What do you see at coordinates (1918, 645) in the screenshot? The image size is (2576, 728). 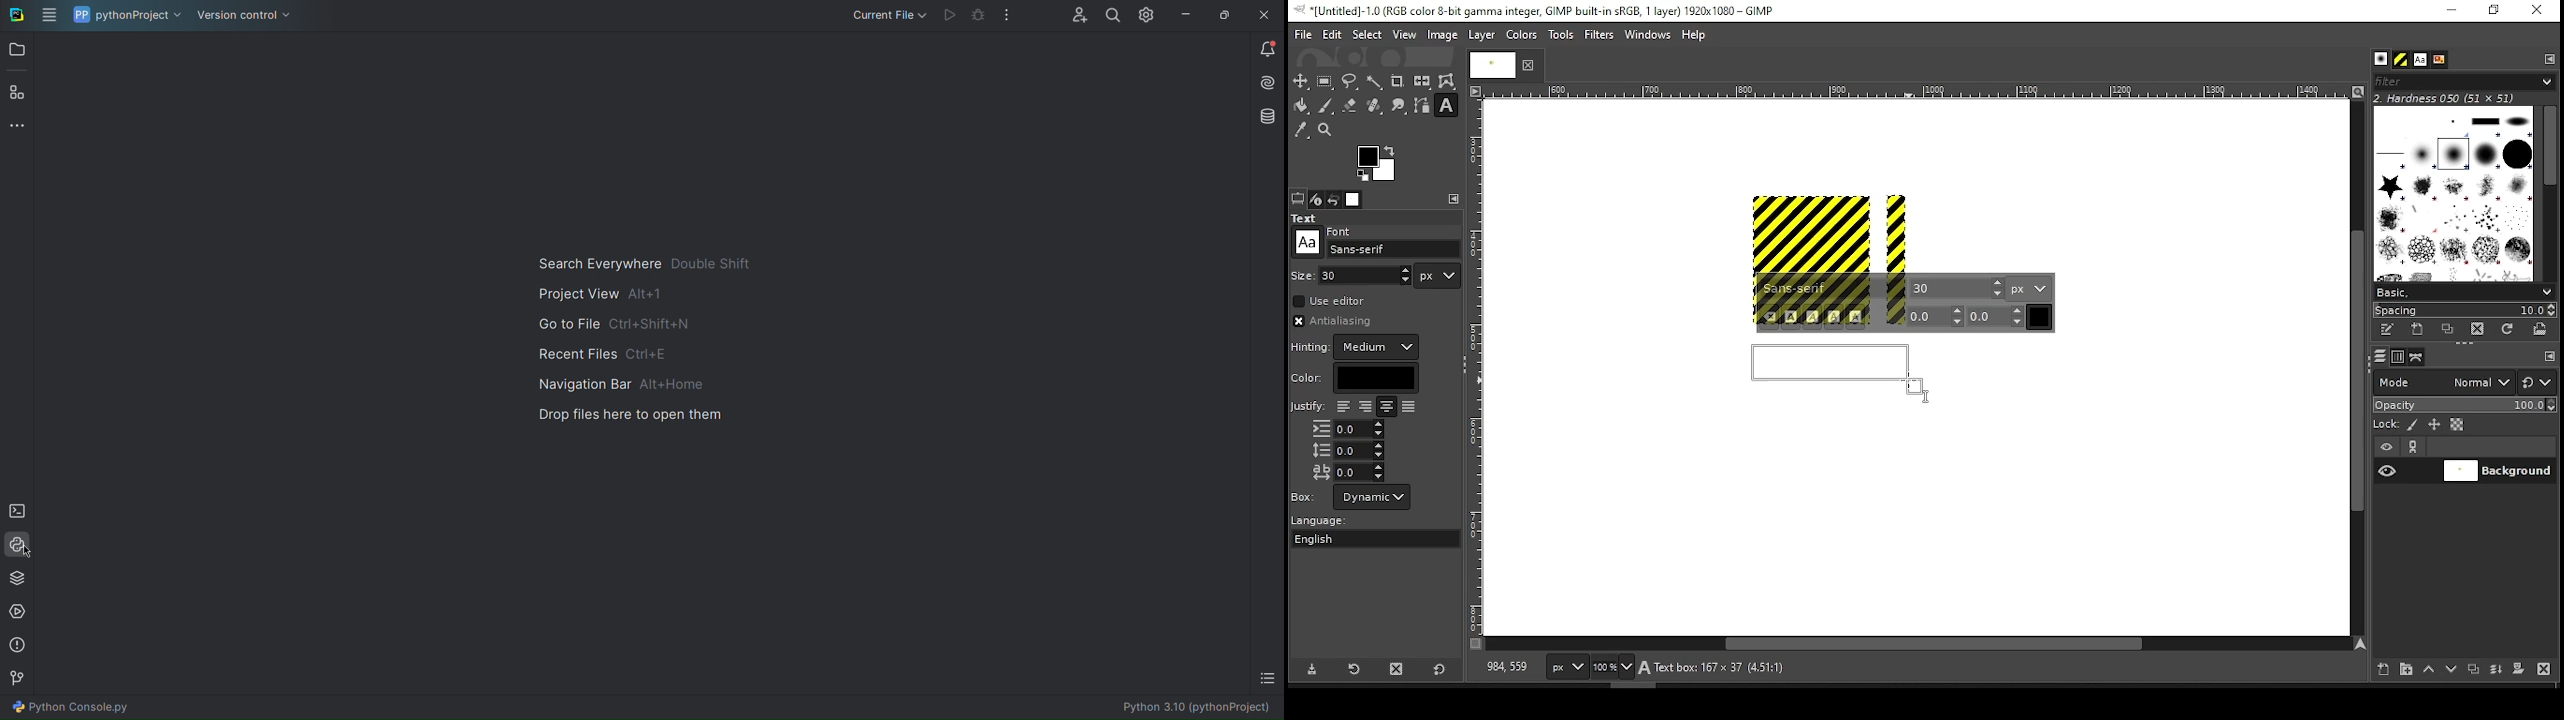 I see `scroll bar` at bounding box center [1918, 645].